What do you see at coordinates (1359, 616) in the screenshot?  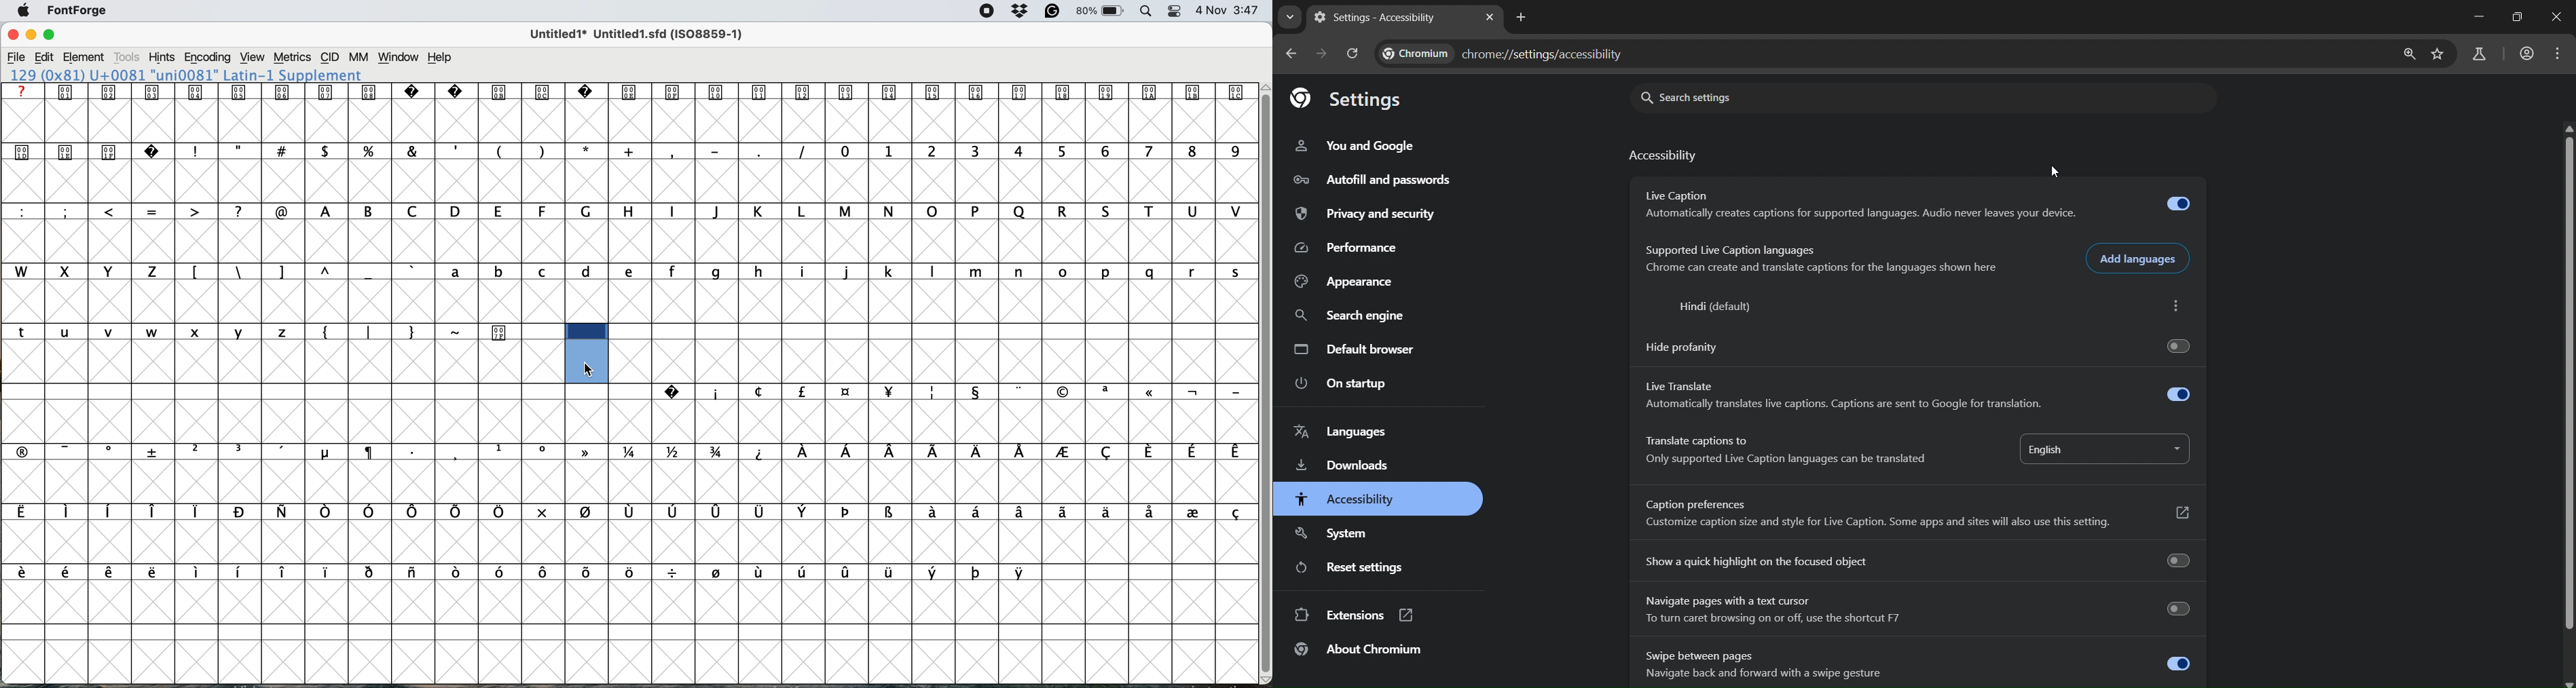 I see `extensions` at bounding box center [1359, 616].